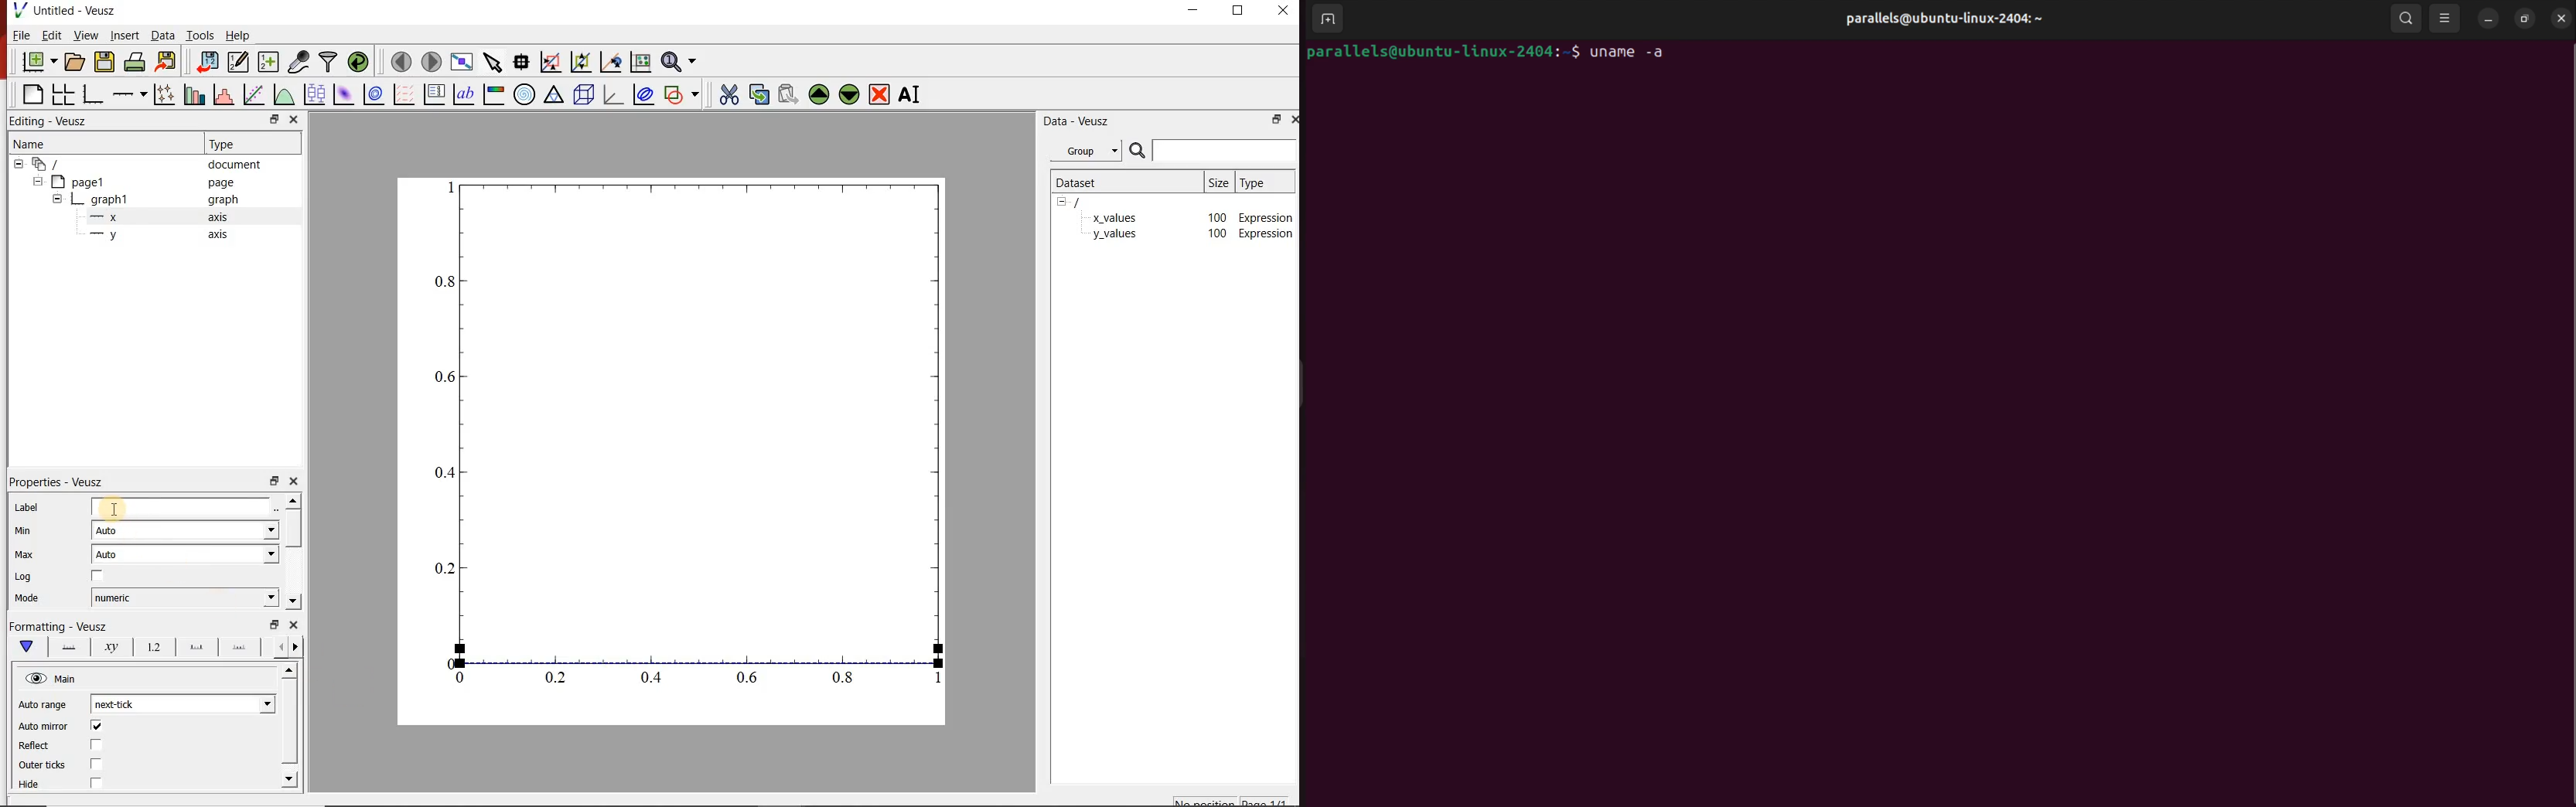 Image resolution: width=2576 pixels, height=812 pixels. Describe the element at coordinates (1114, 216) in the screenshot. I see `x_values` at that location.